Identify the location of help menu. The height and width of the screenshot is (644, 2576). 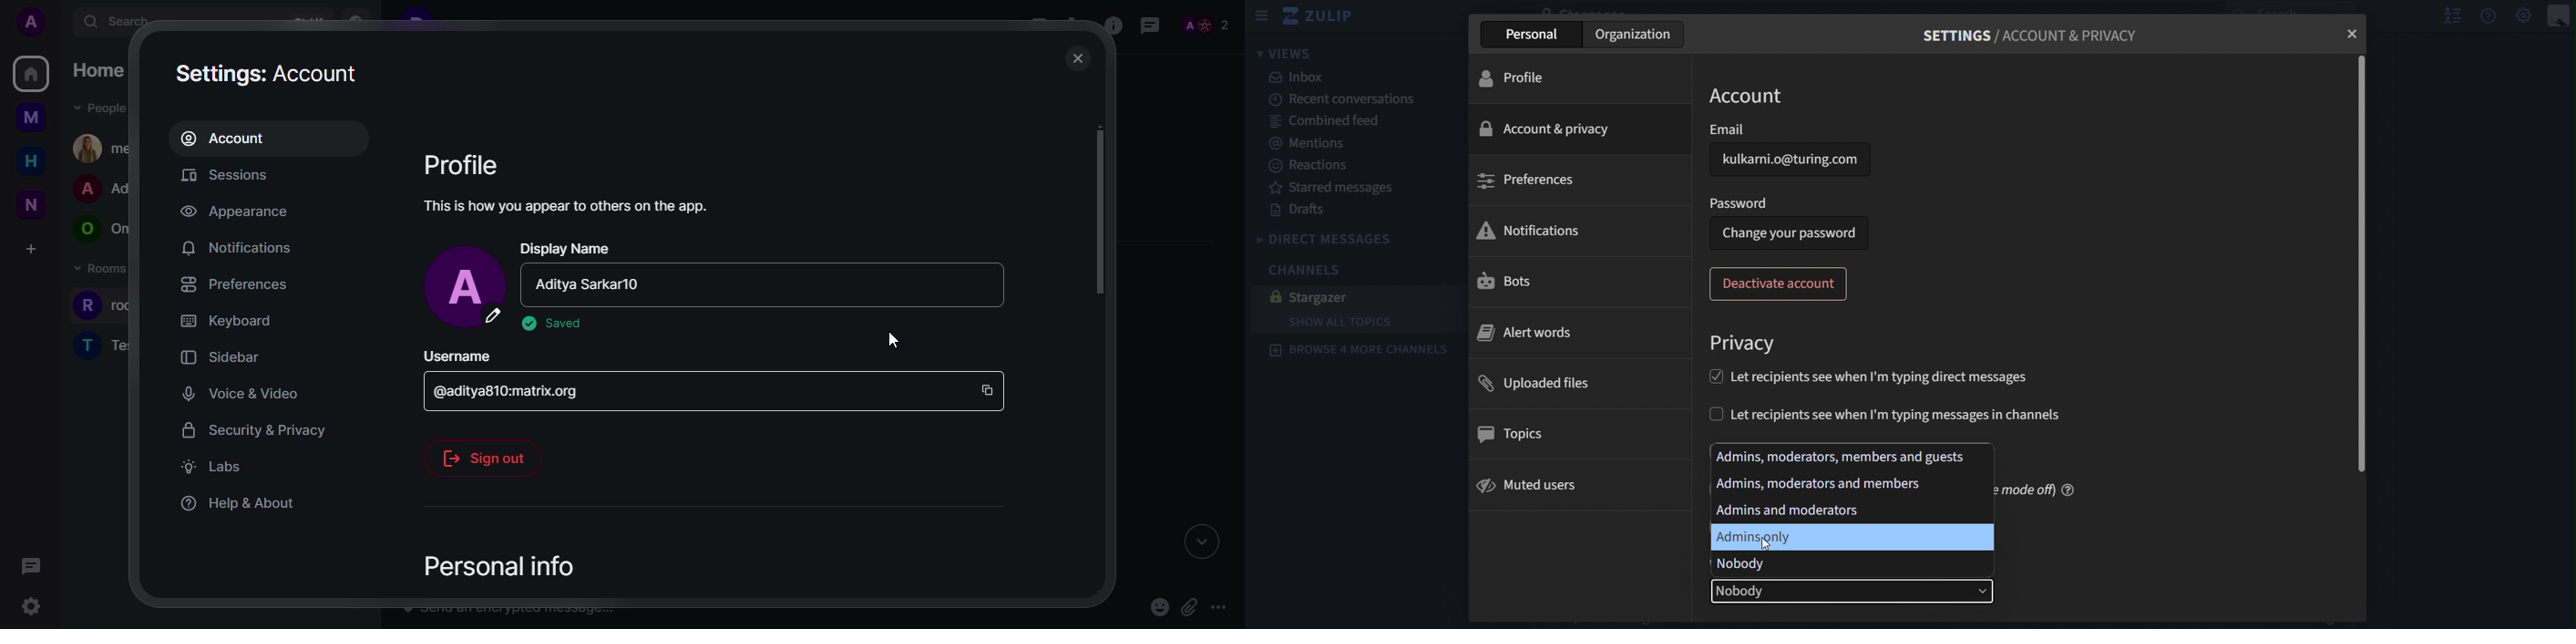
(2489, 18).